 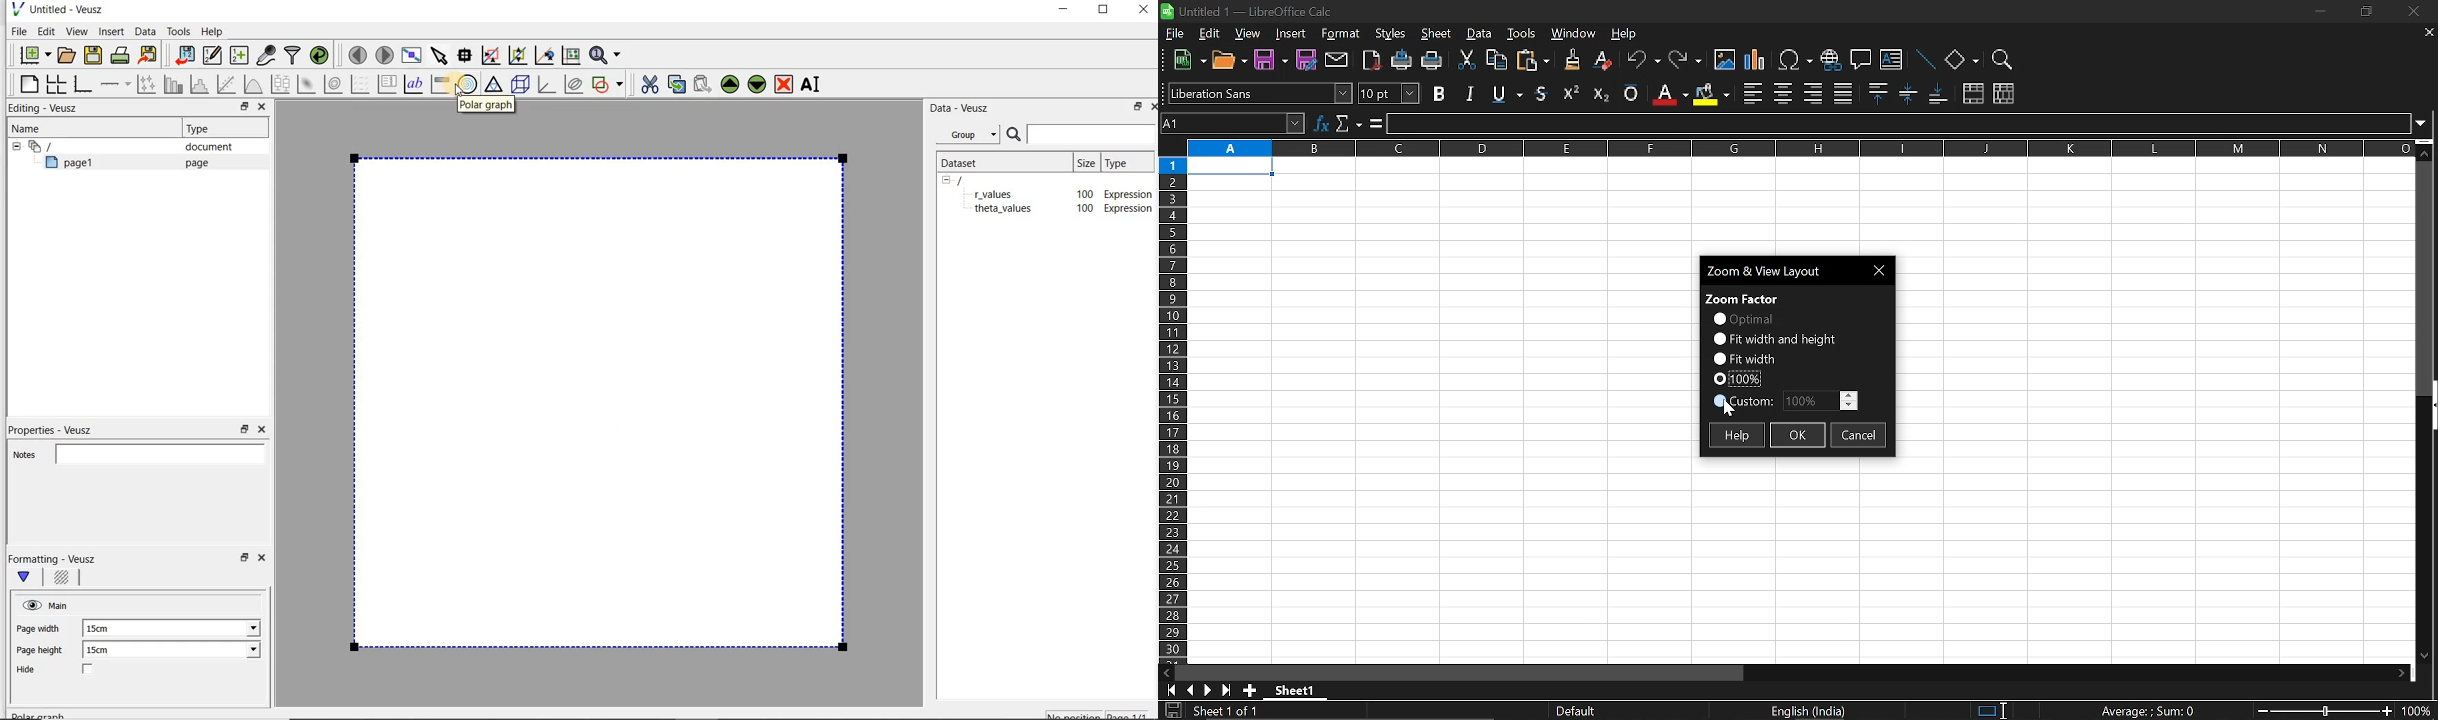 I want to click on Group, so click(x=972, y=137).